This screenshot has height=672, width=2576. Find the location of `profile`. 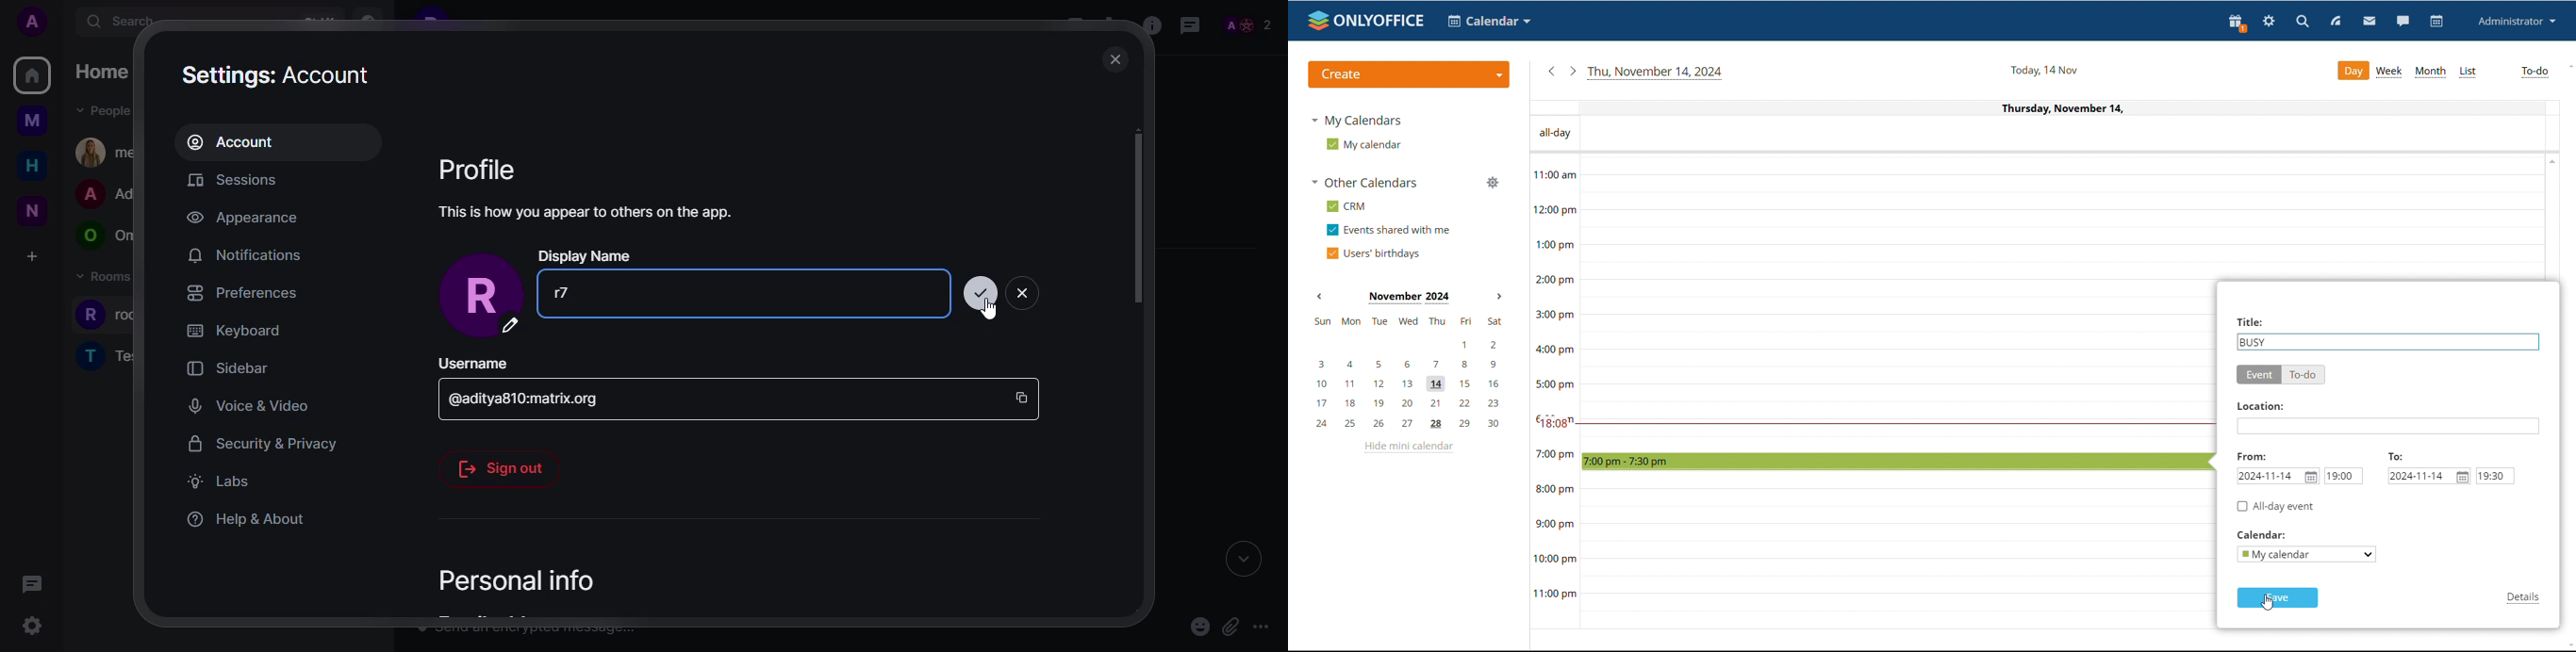

profile is located at coordinates (30, 23).